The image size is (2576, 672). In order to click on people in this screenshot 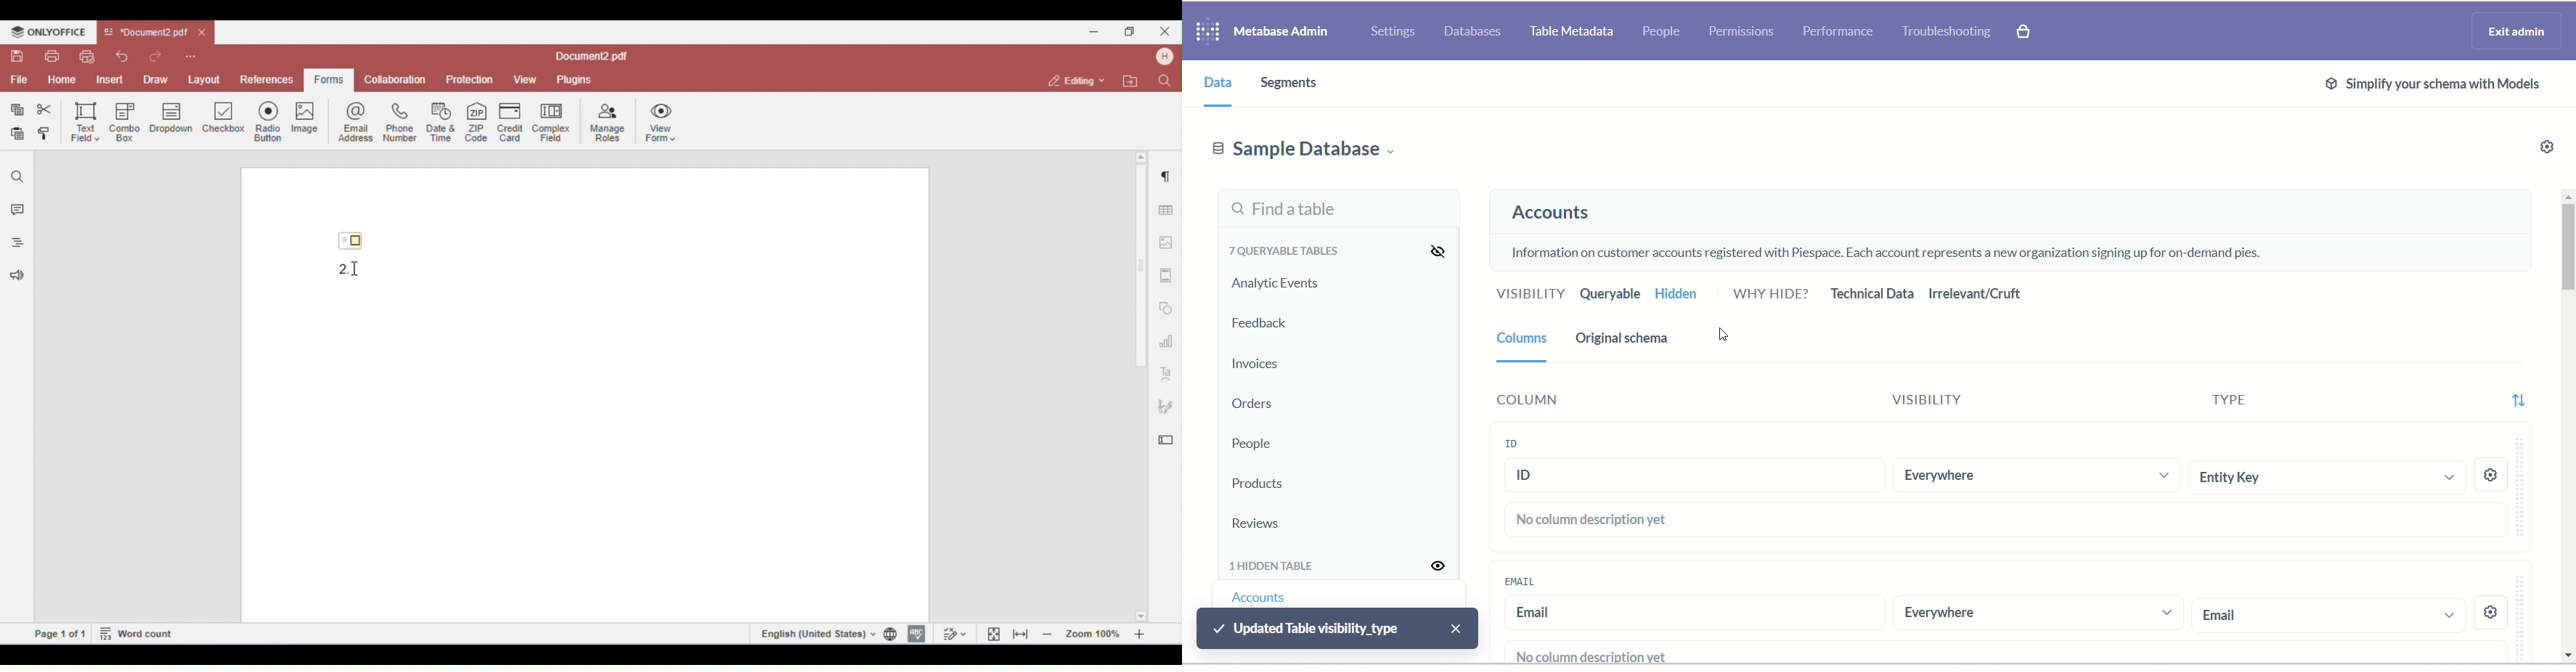, I will do `click(1664, 31)`.